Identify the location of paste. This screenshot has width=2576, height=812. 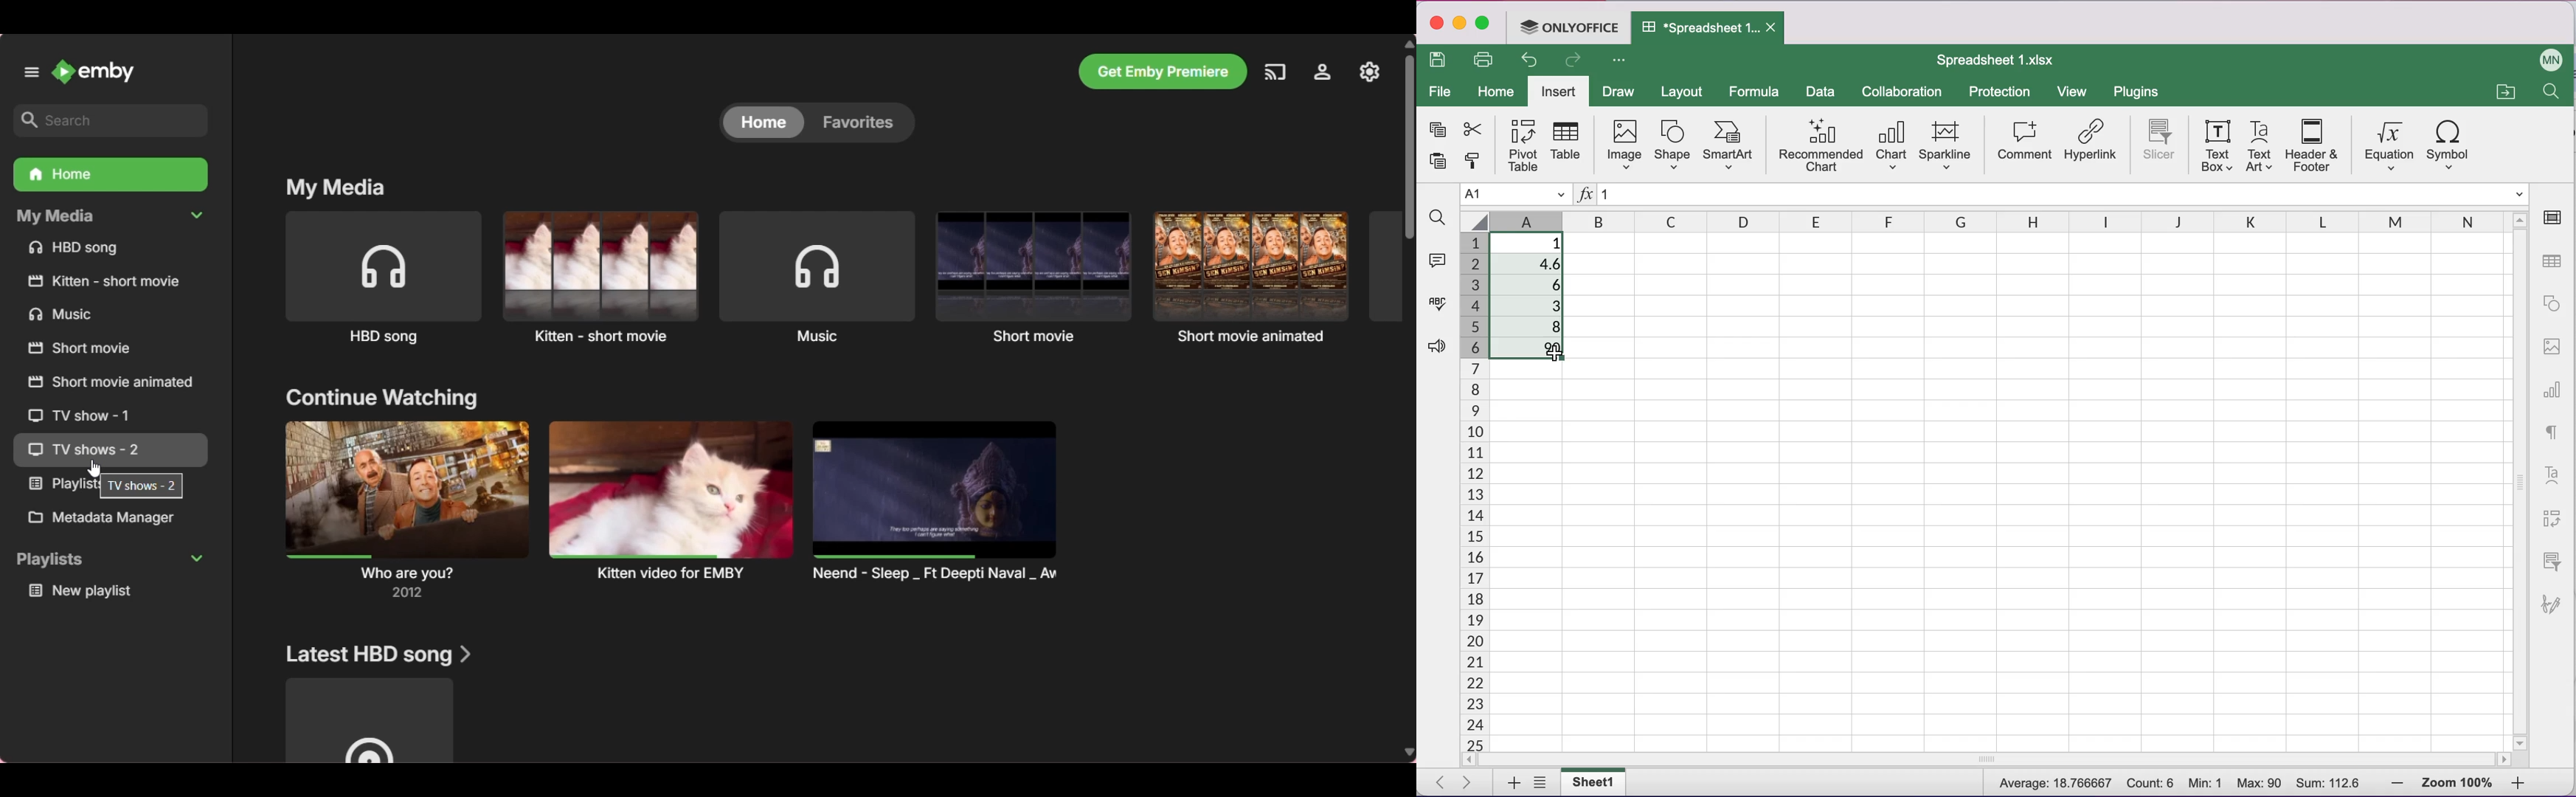
(1437, 163).